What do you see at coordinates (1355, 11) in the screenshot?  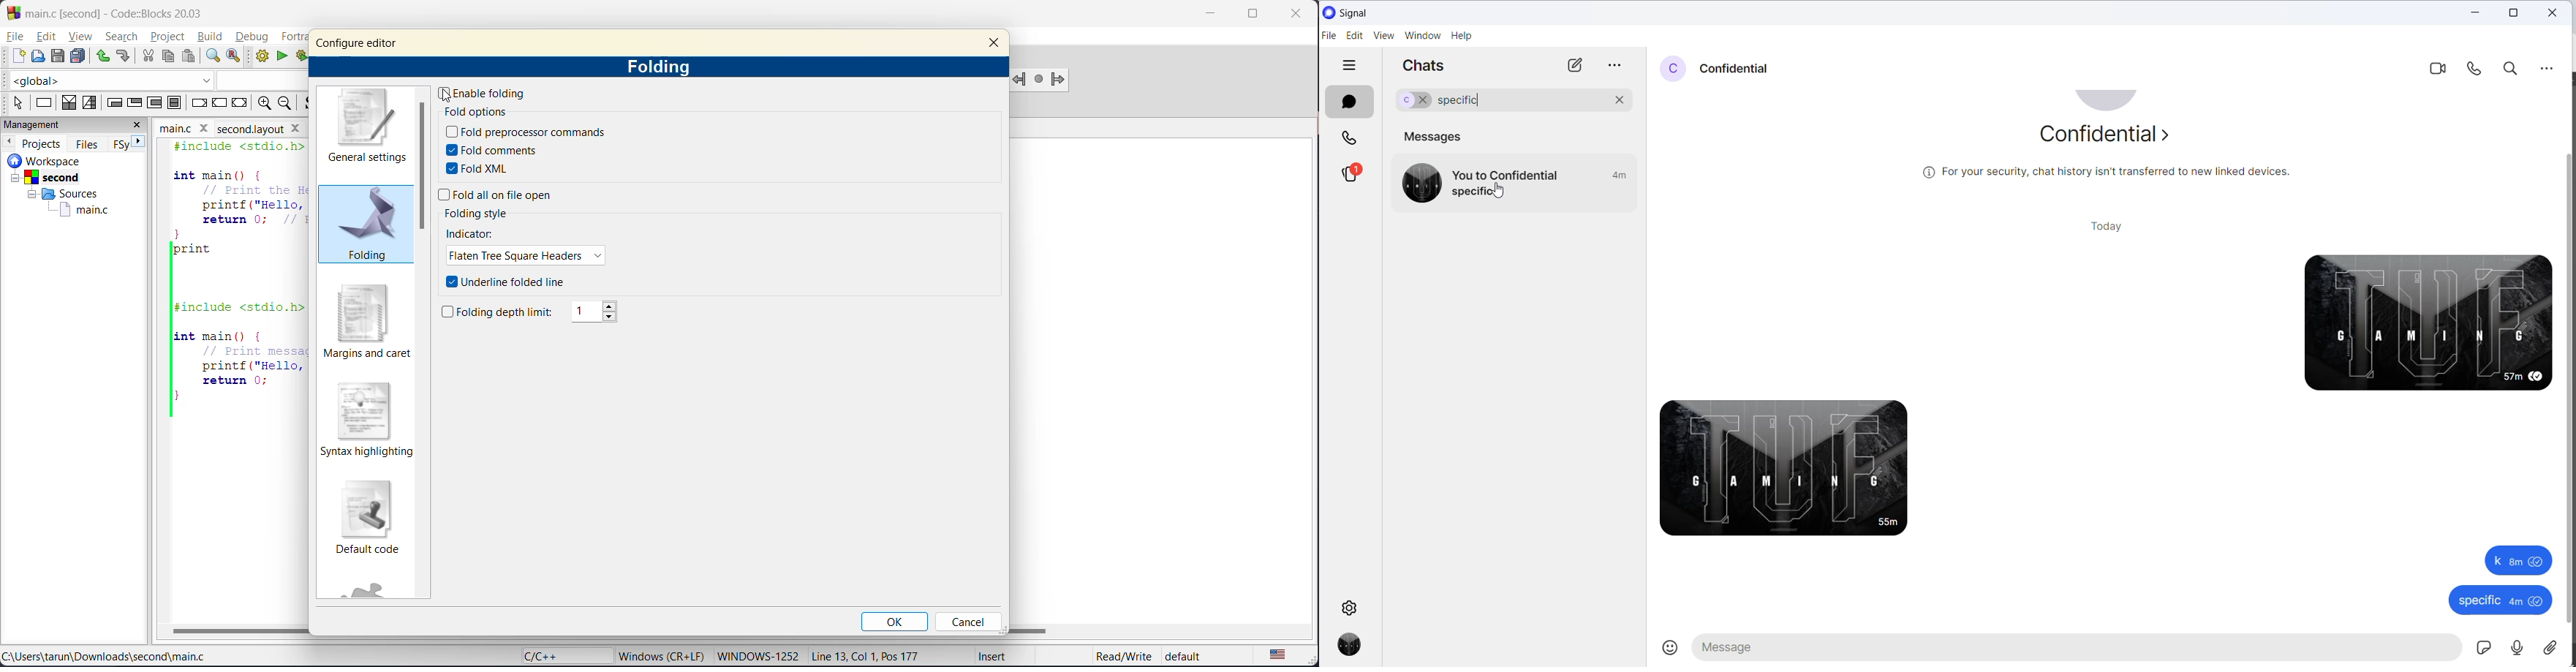 I see `application name and logo` at bounding box center [1355, 11].